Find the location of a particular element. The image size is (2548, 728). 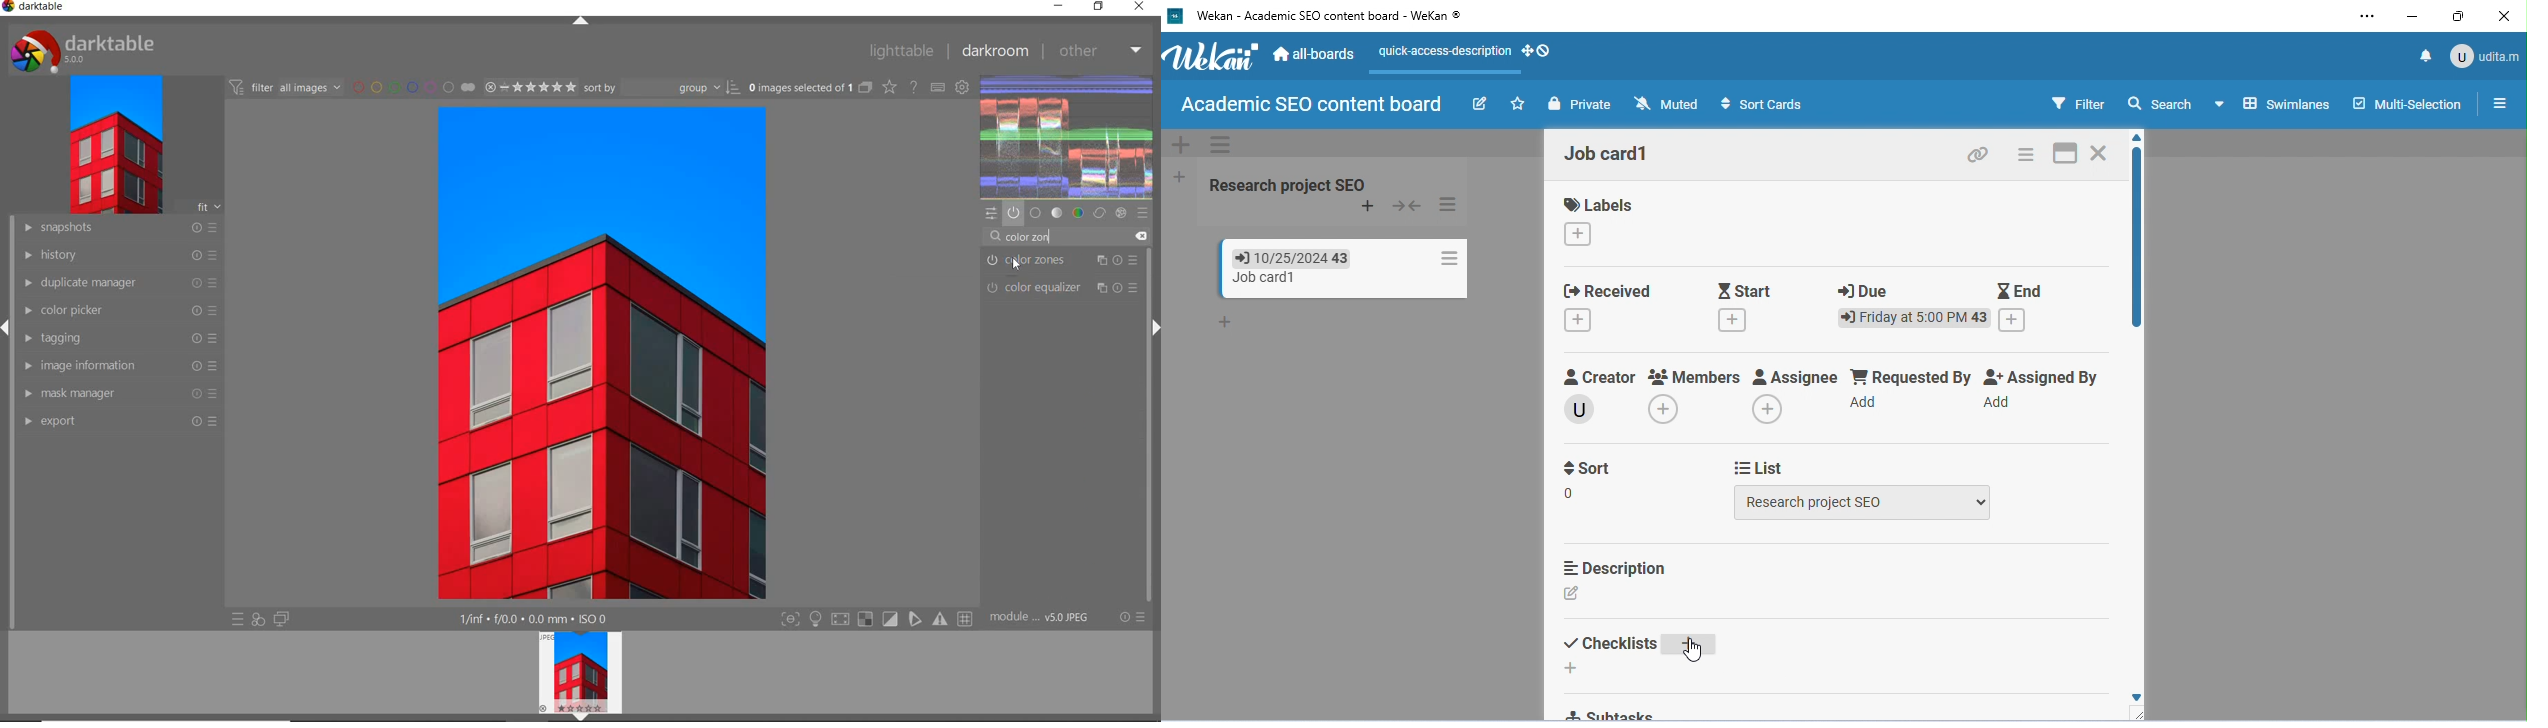

multi-selection is located at coordinates (2407, 101).